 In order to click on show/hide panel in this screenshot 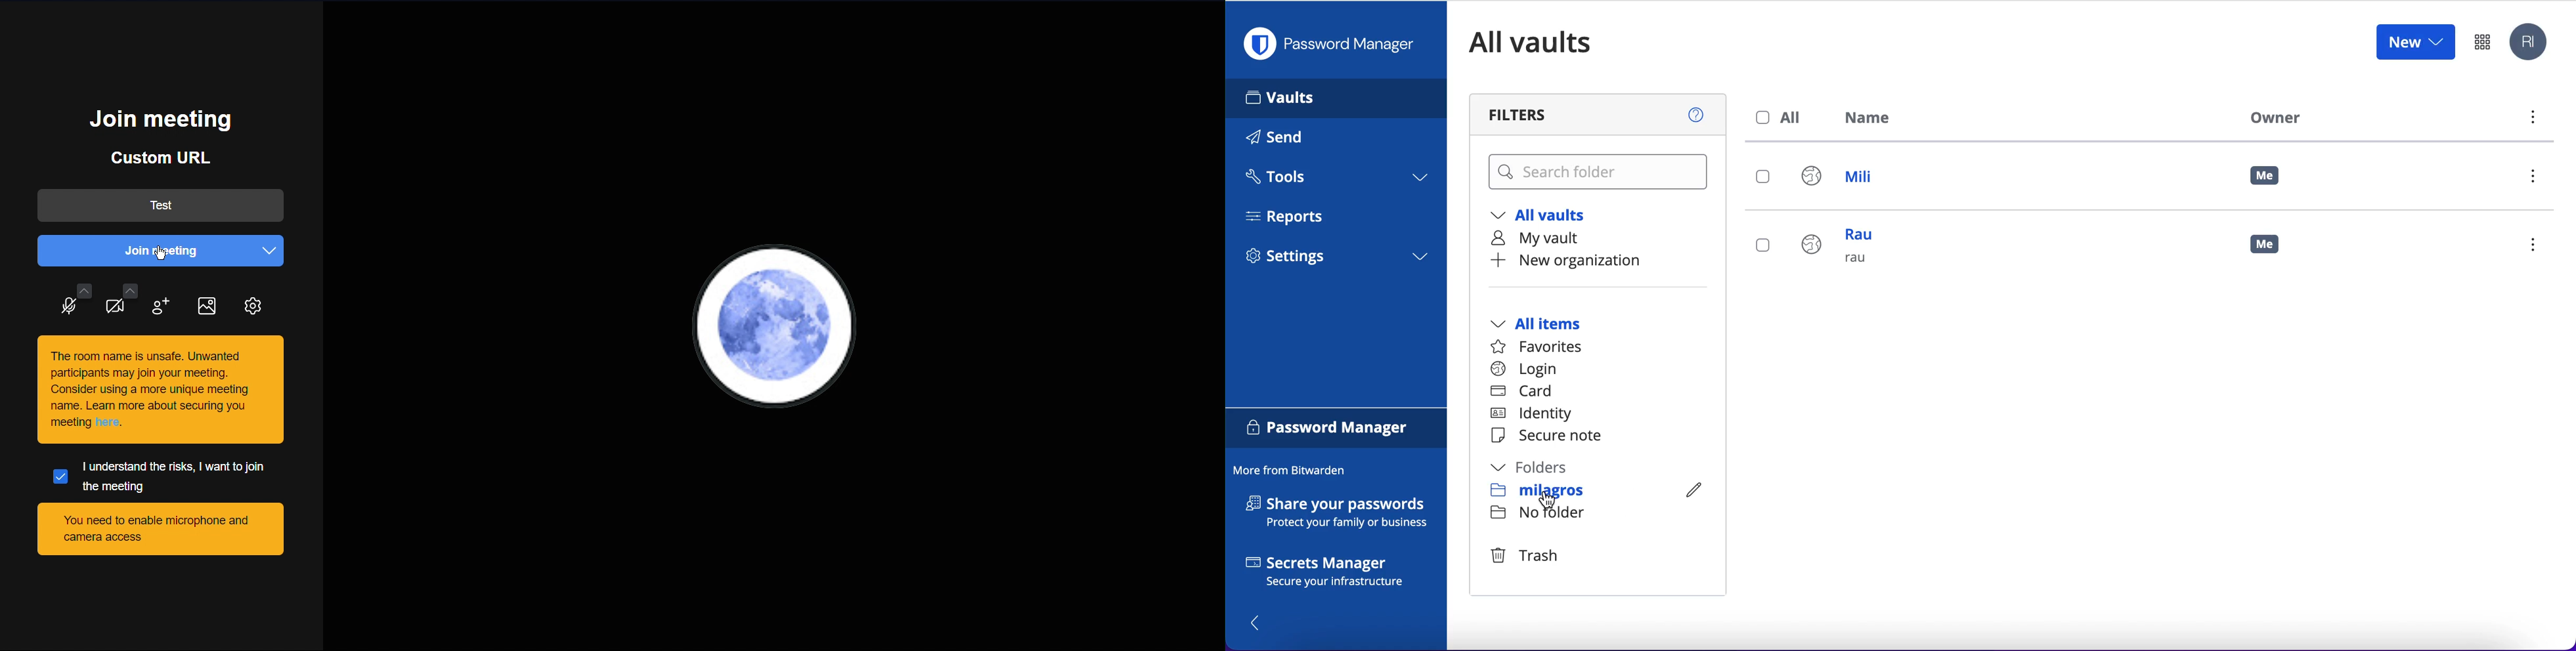, I will do `click(1261, 622)`.